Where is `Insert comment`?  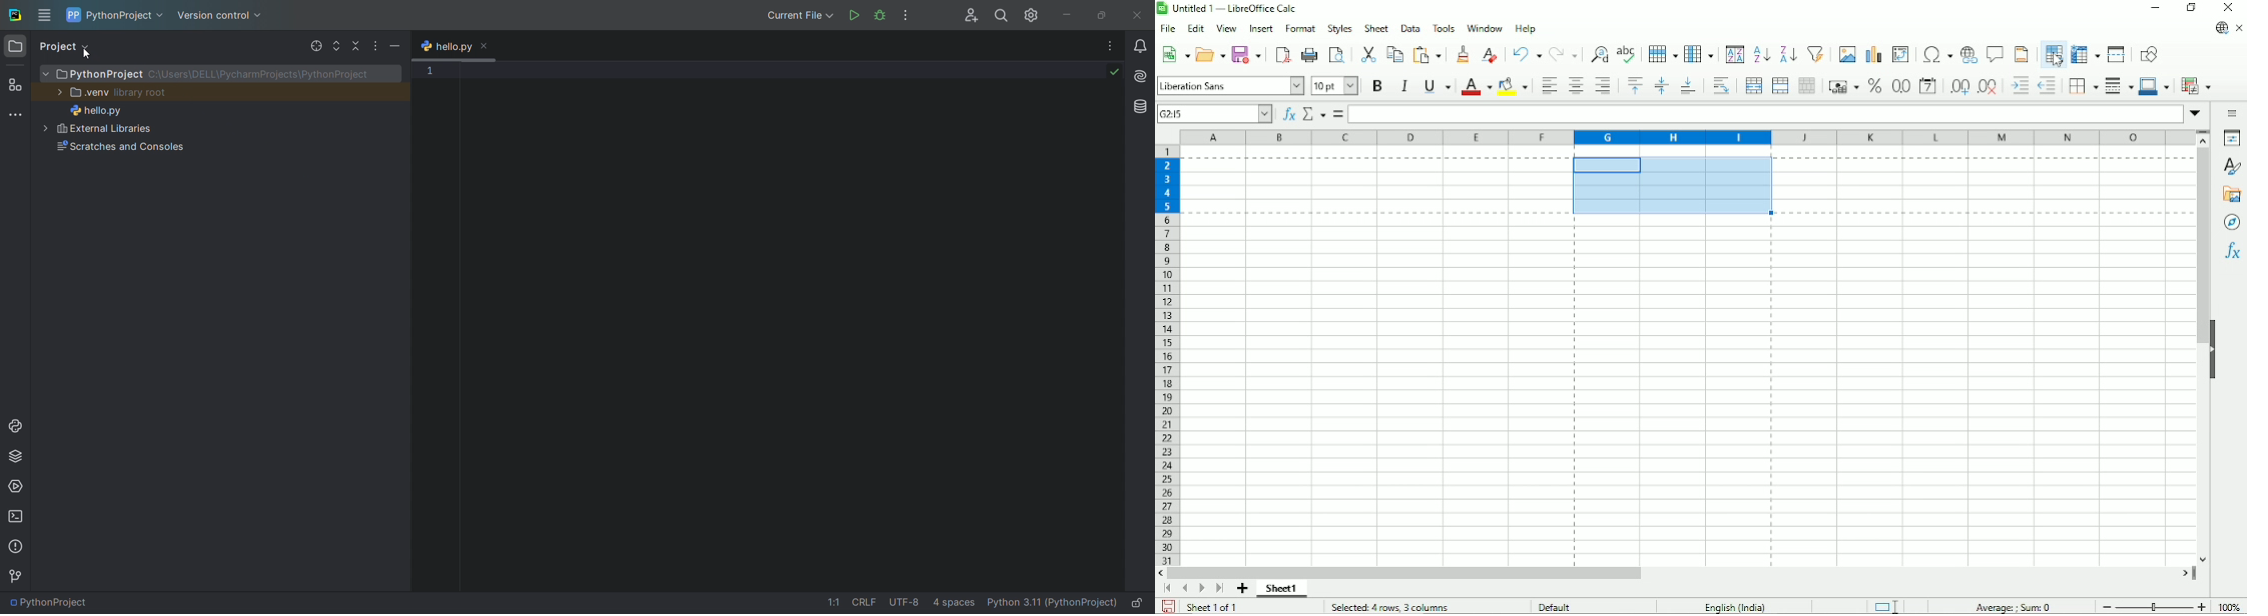 Insert comment is located at coordinates (1995, 53).